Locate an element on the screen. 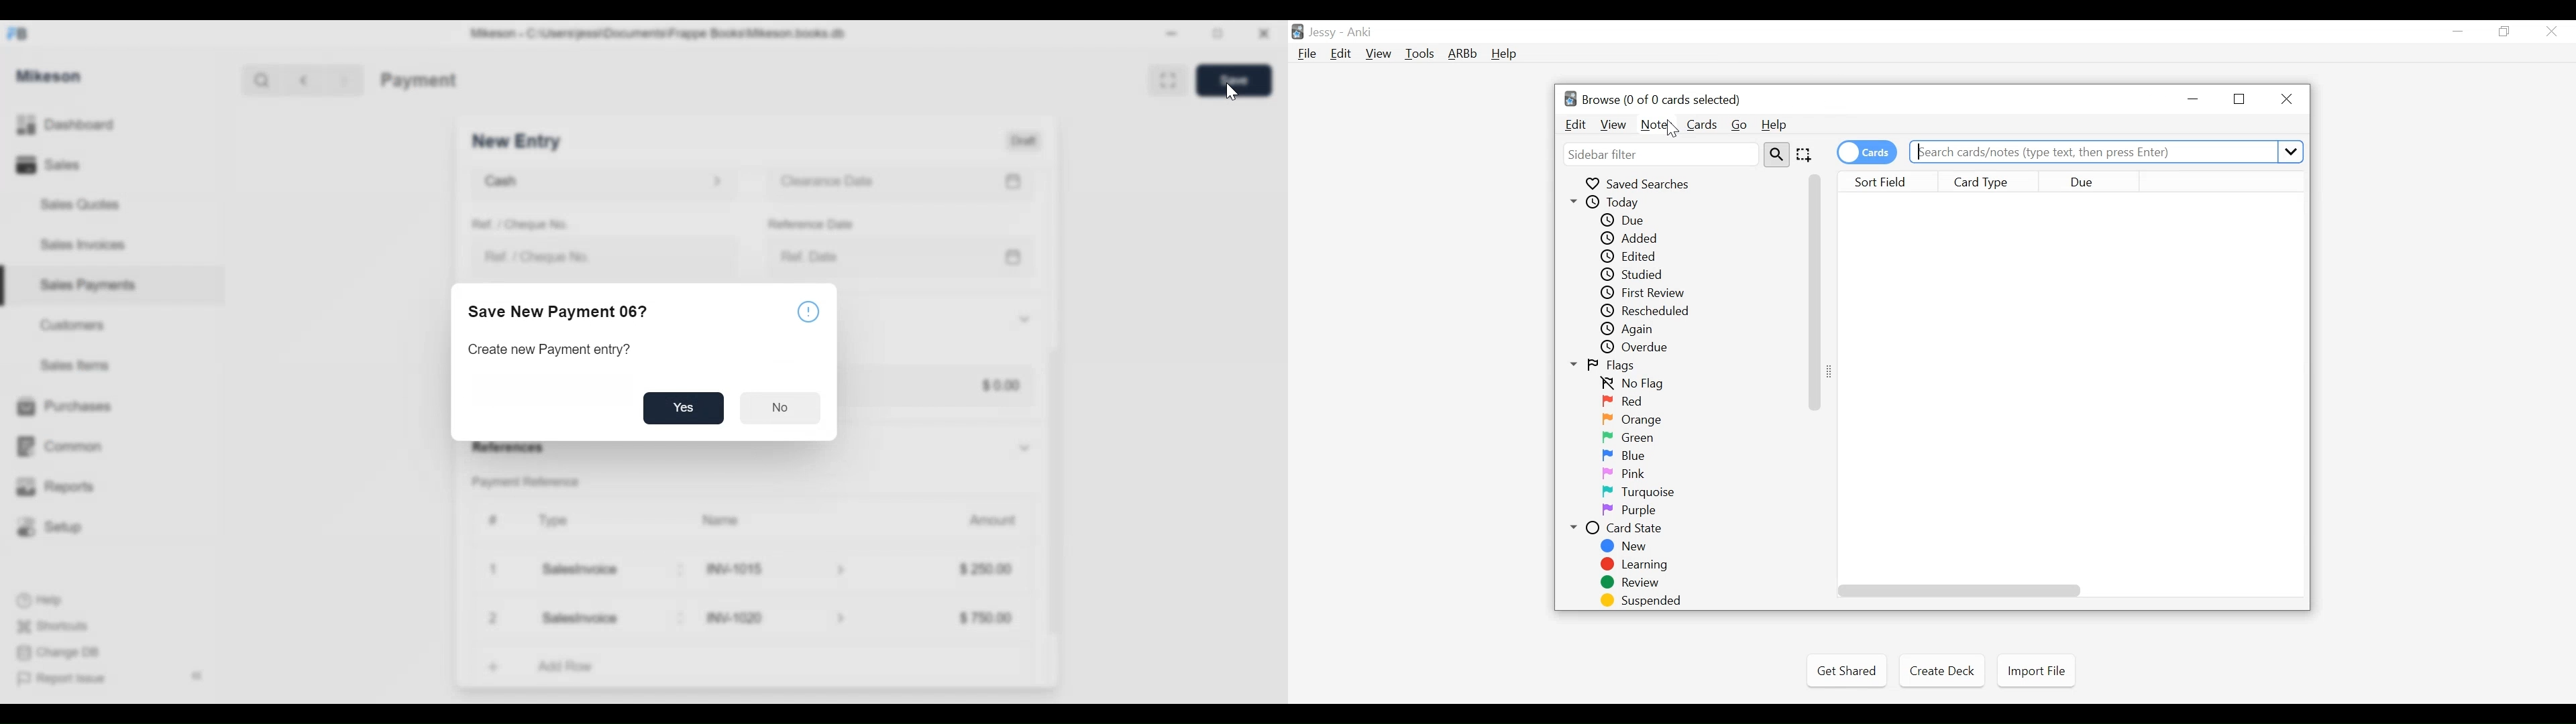 Image resolution: width=2576 pixels, height=728 pixels. Cards is located at coordinates (1703, 125).